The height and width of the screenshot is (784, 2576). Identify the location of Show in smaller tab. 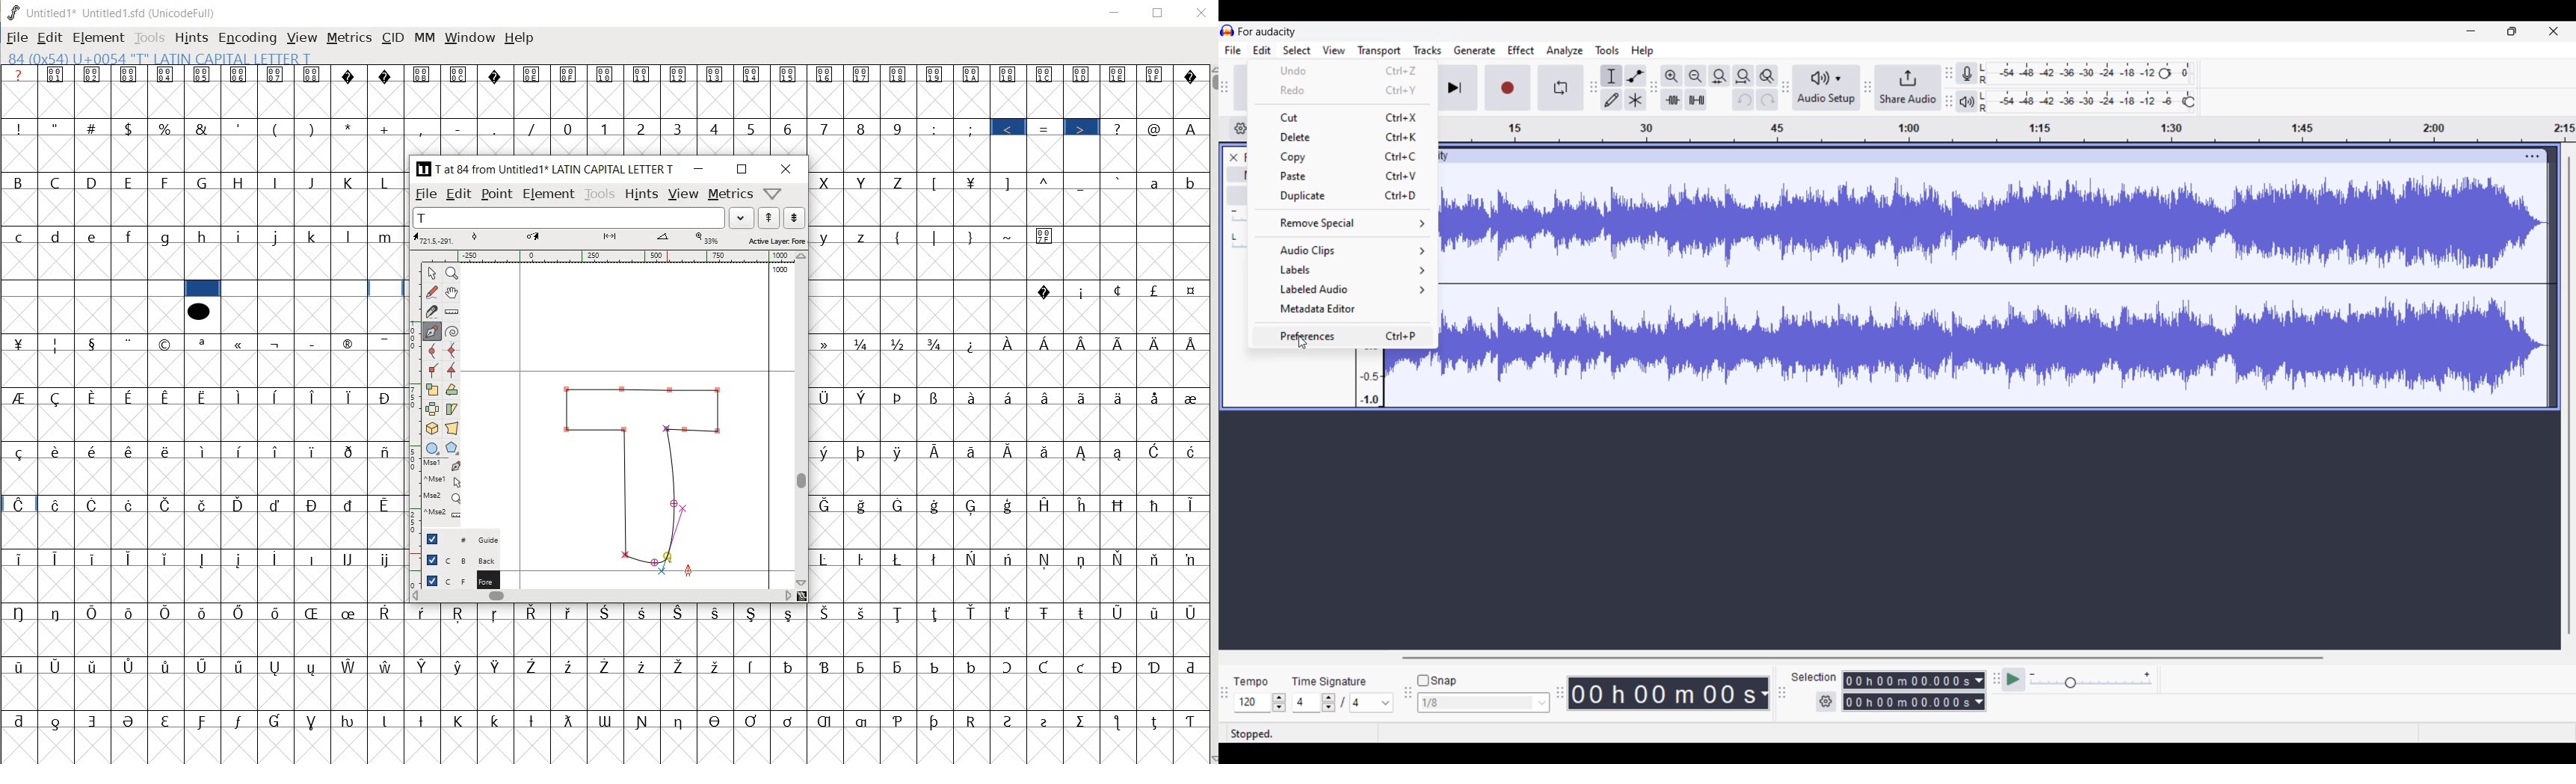
(2512, 31).